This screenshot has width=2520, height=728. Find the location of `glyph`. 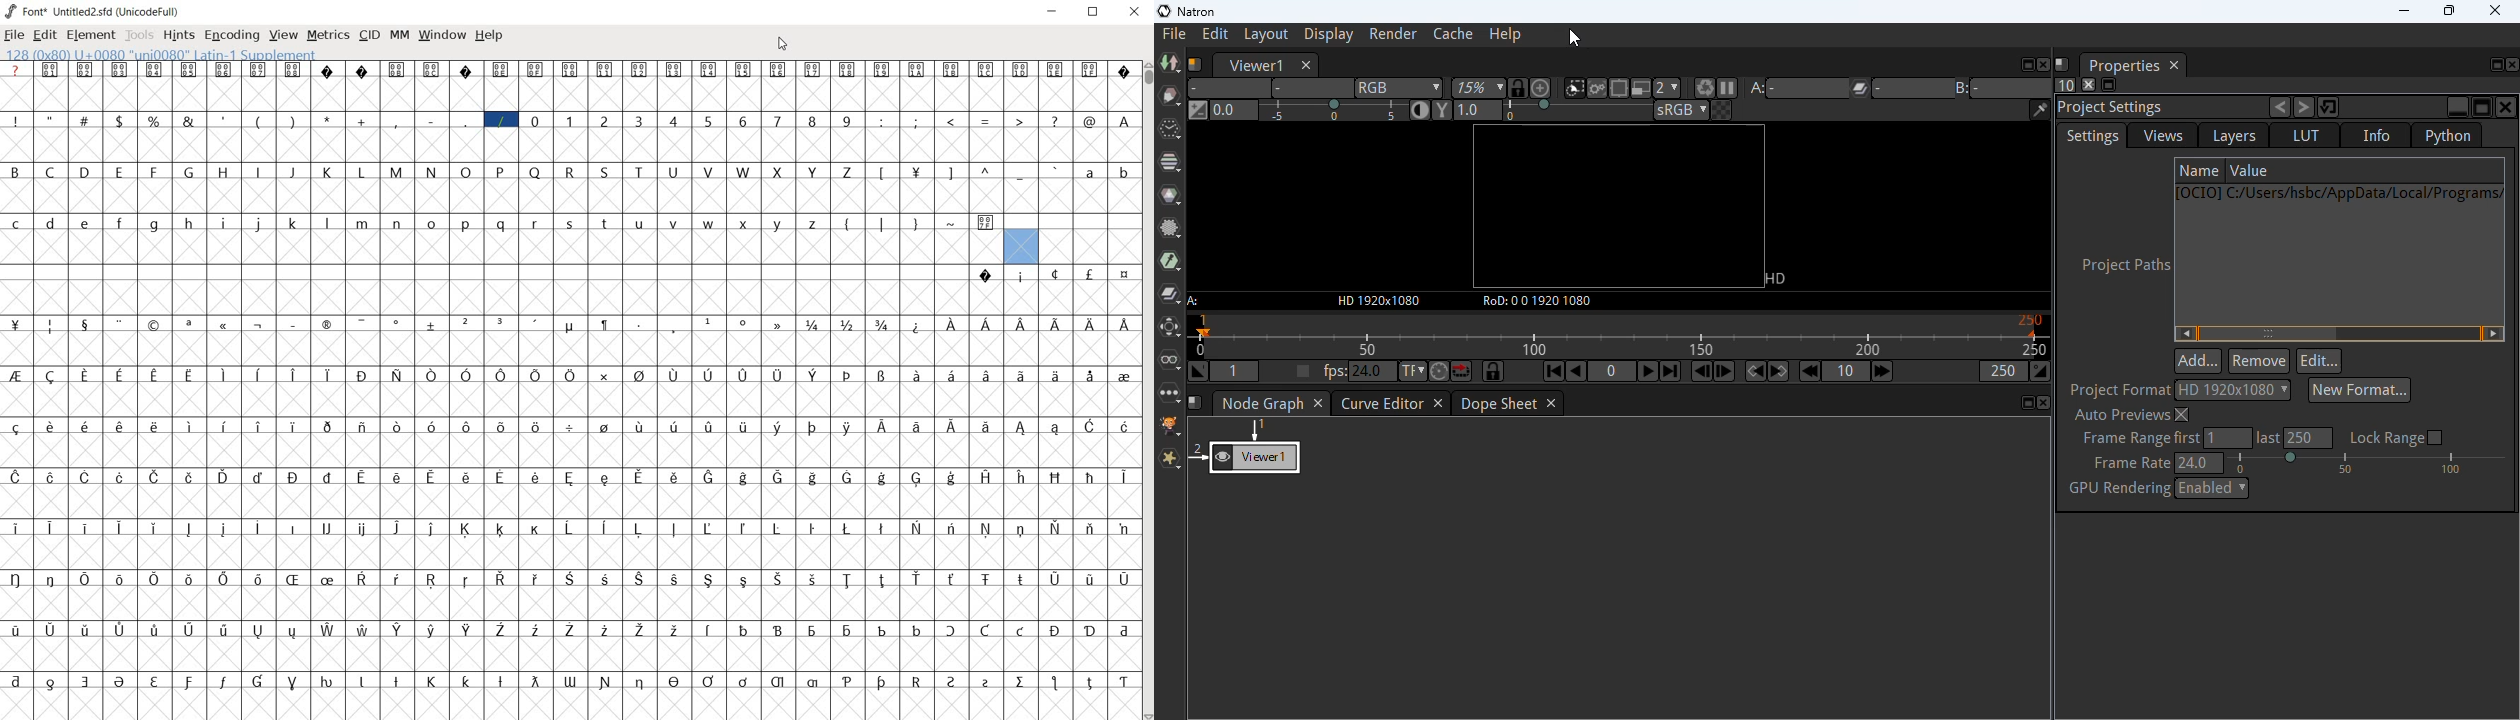

glyph is located at coordinates (986, 528).